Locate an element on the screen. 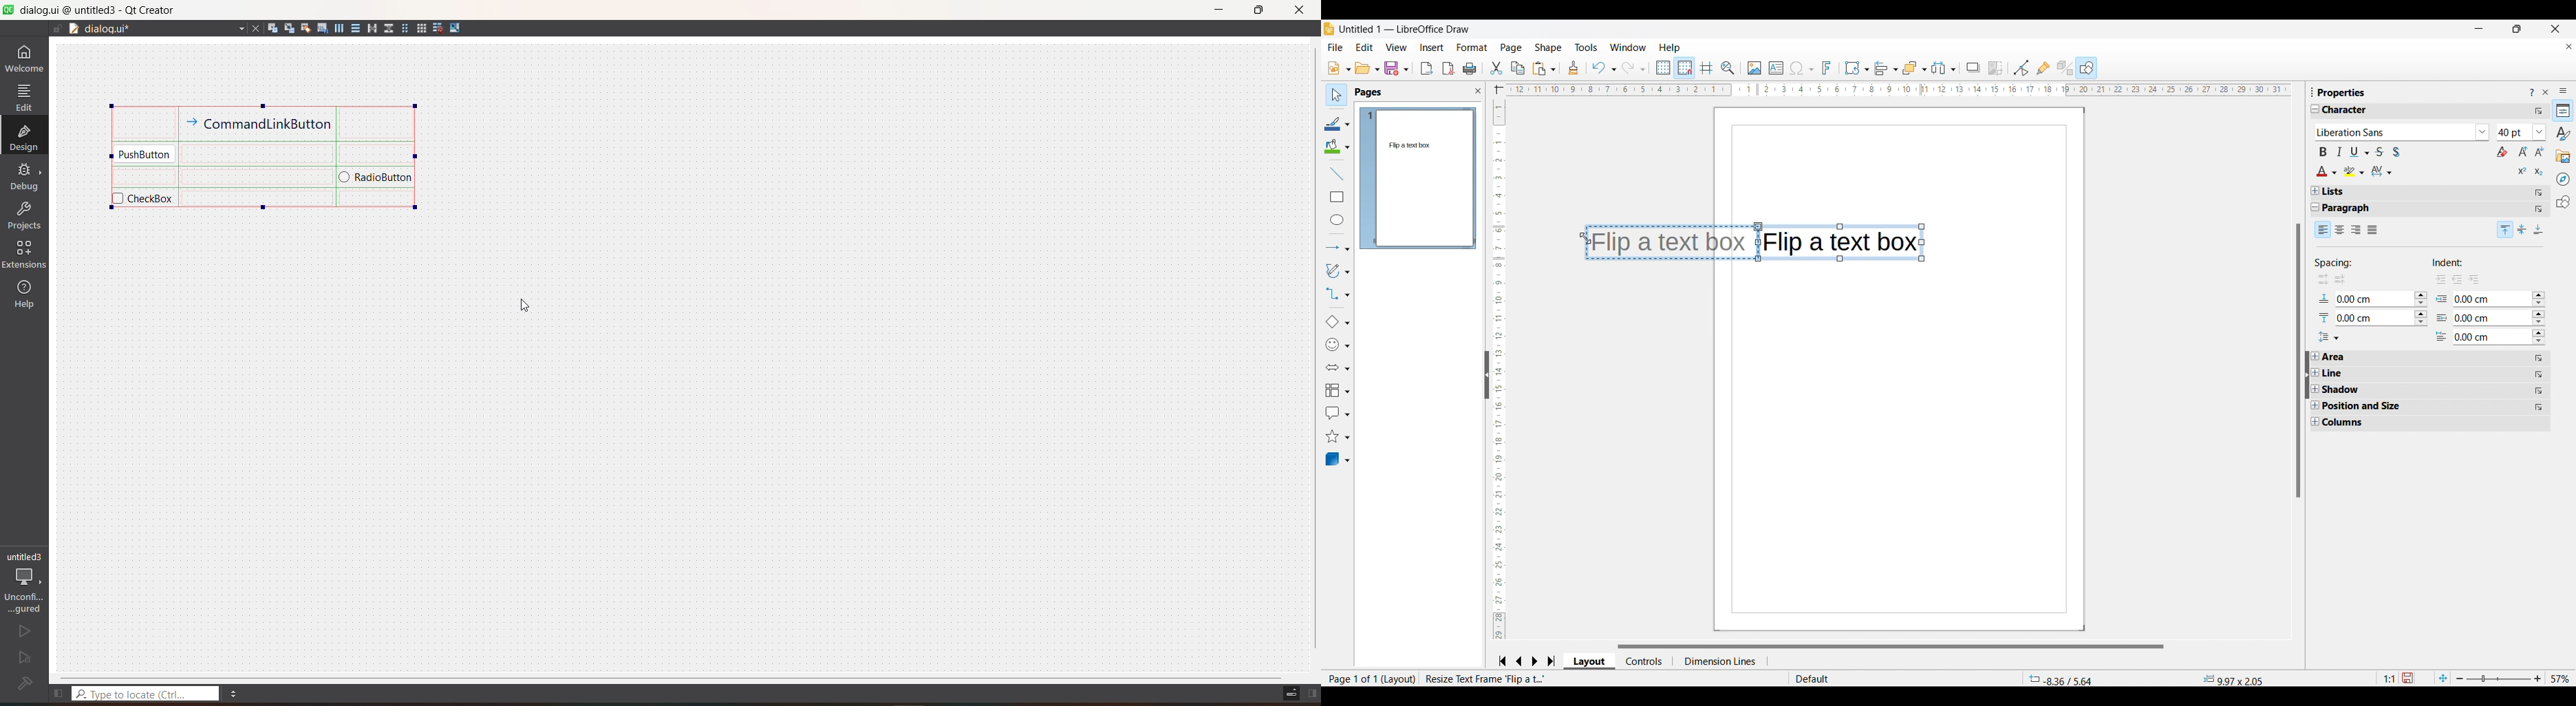 Image resolution: width=2576 pixels, height=728 pixels. Print is located at coordinates (1470, 69).